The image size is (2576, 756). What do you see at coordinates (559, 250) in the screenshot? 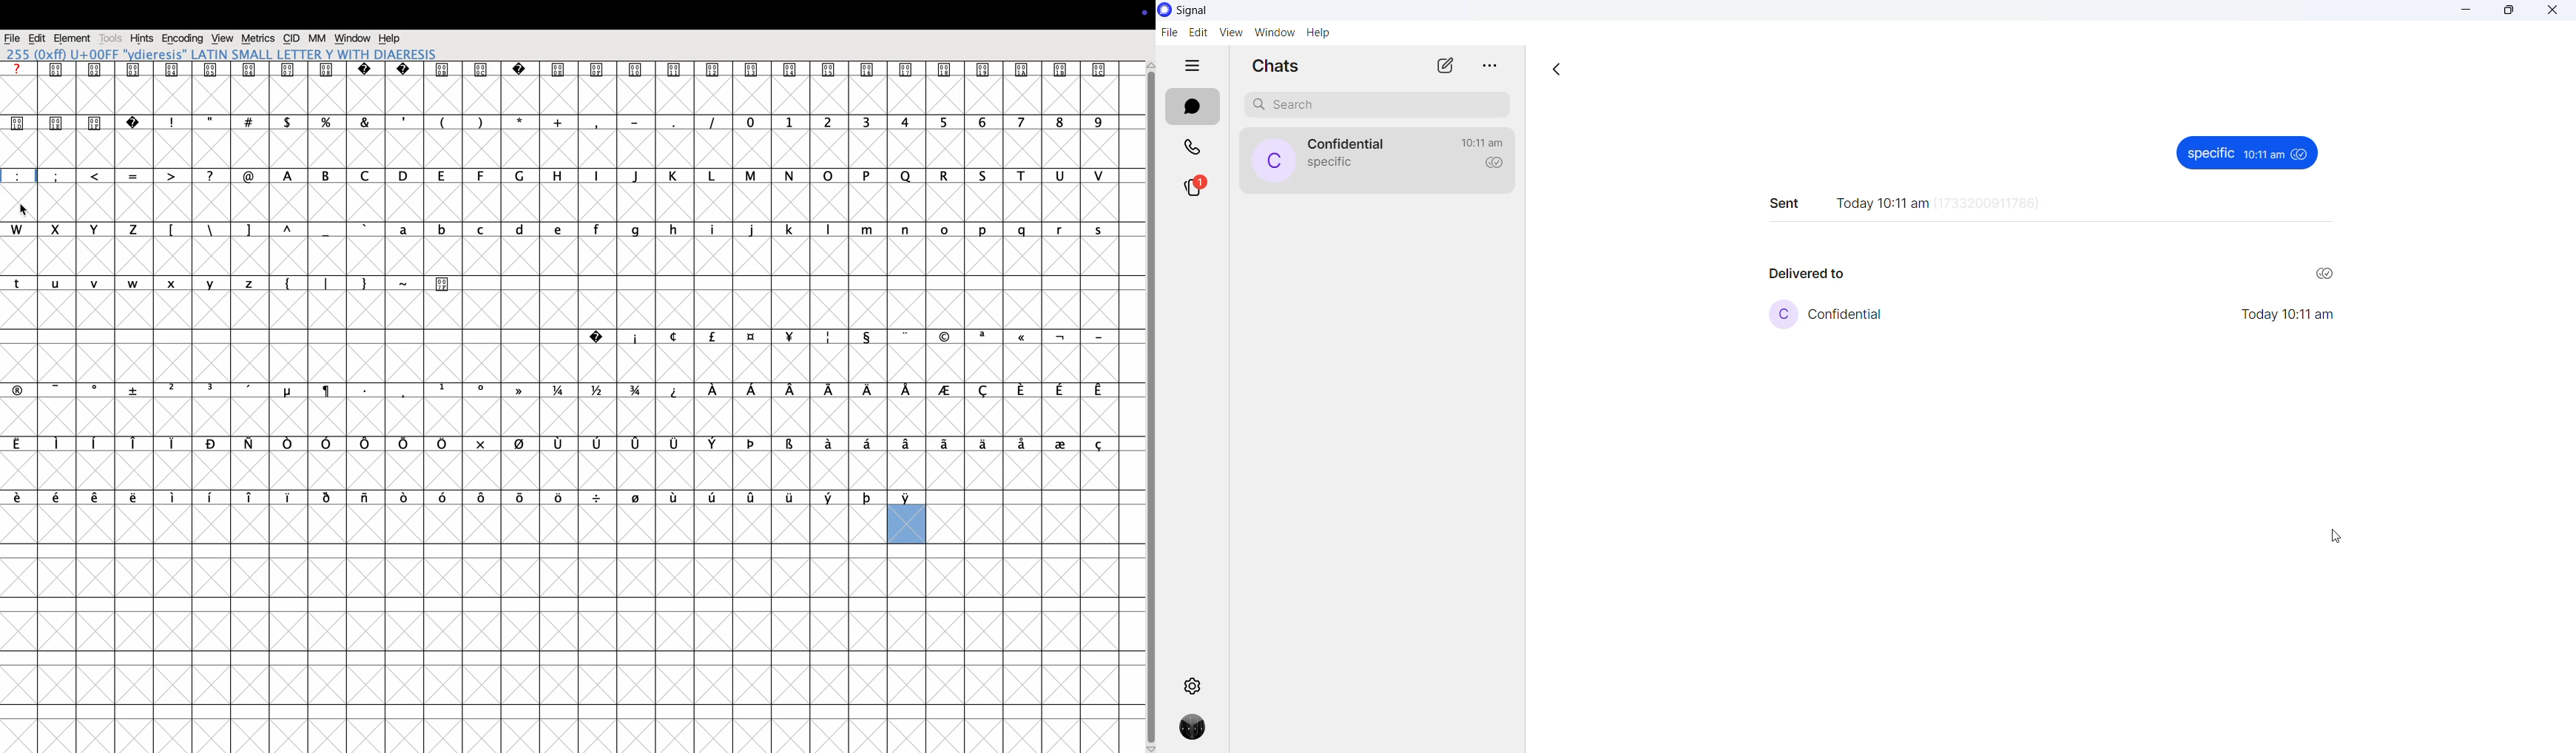
I see `e` at bounding box center [559, 250].